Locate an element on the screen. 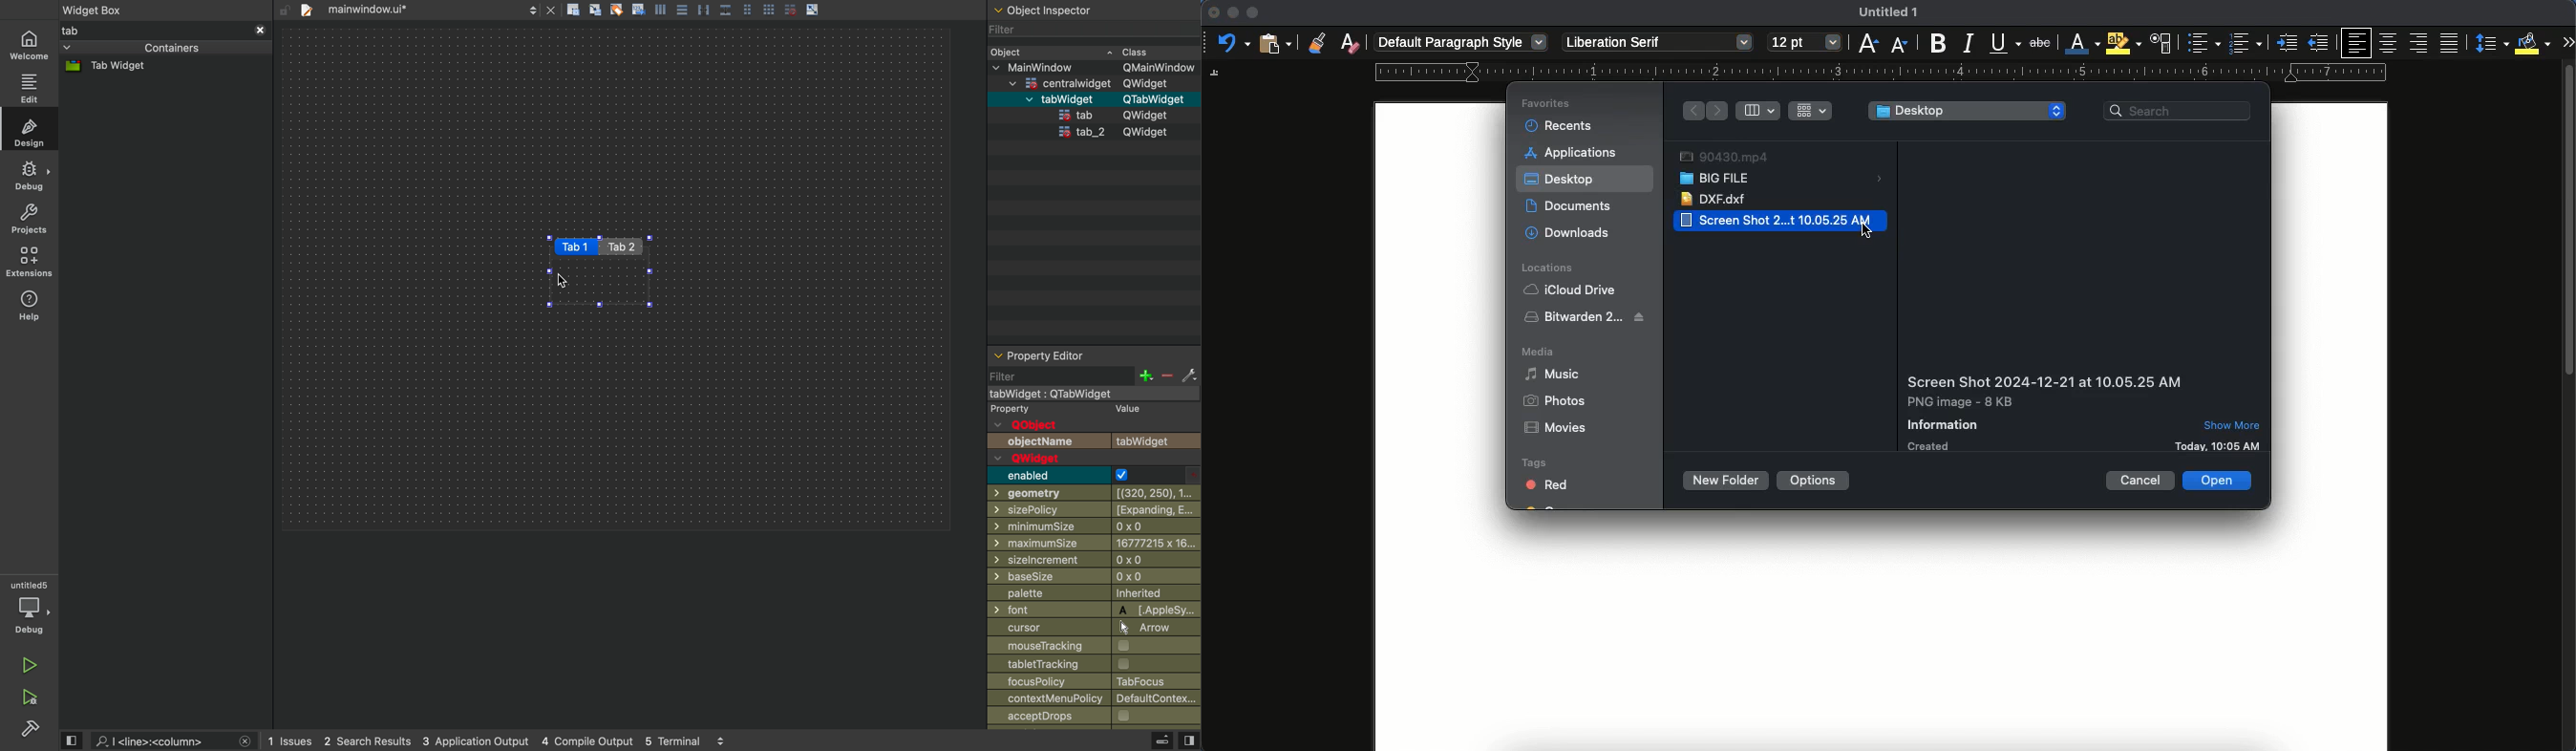 The width and height of the screenshot is (2576, 756). tab is located at coordinates (402, 9).